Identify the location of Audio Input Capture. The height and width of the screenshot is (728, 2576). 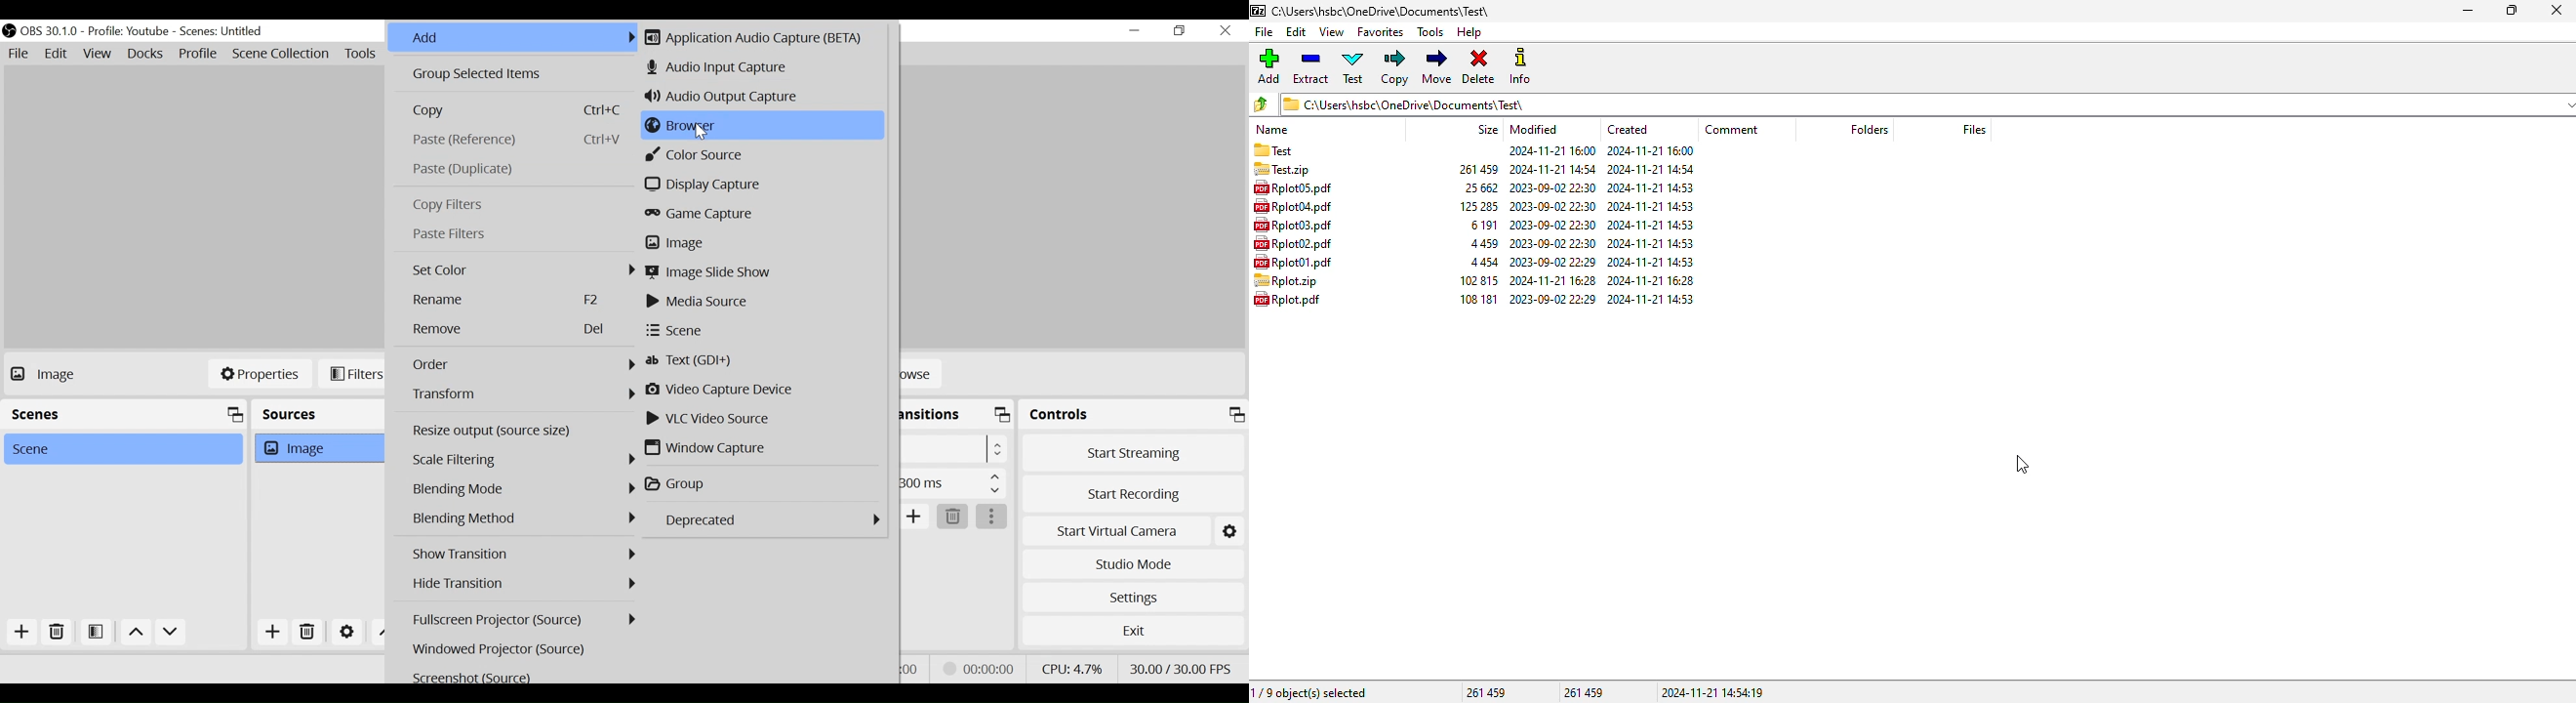
(766, 68).